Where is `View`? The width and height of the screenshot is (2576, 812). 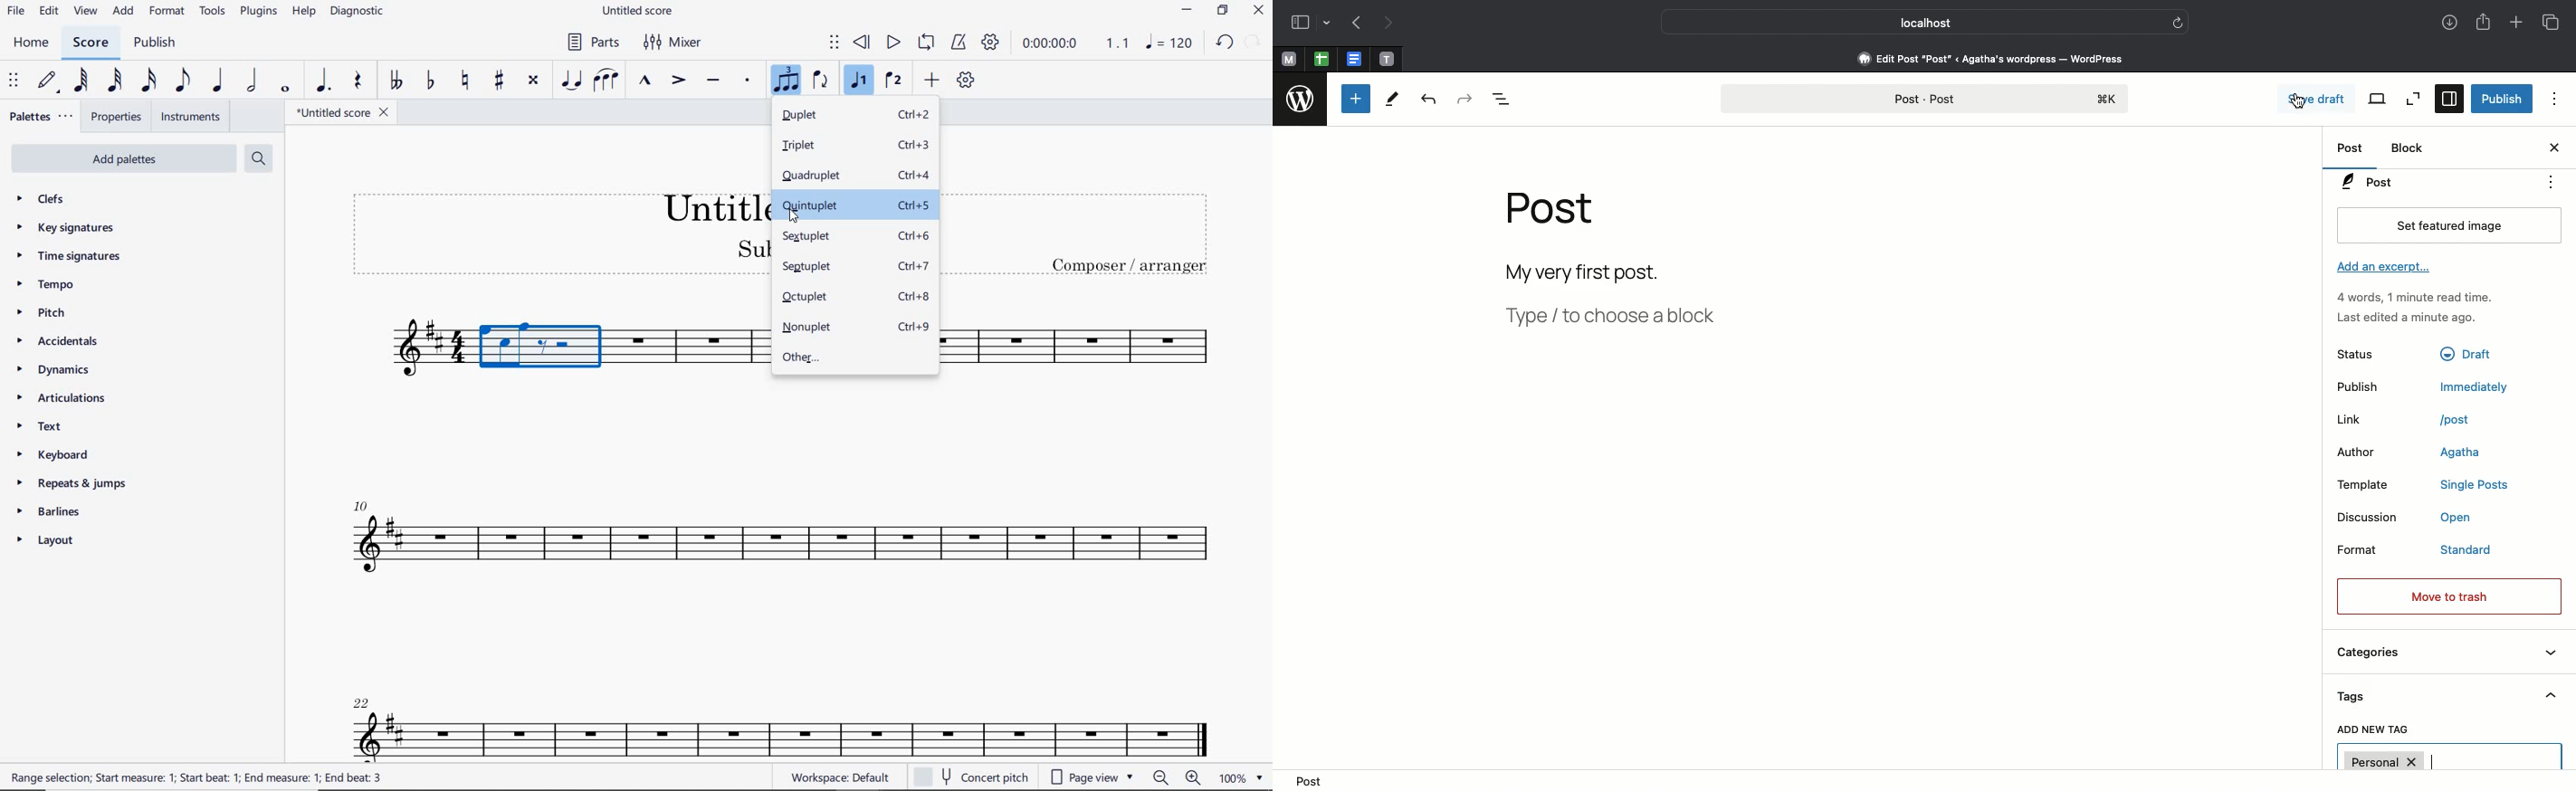 View is located at coordinates (2379, 99).